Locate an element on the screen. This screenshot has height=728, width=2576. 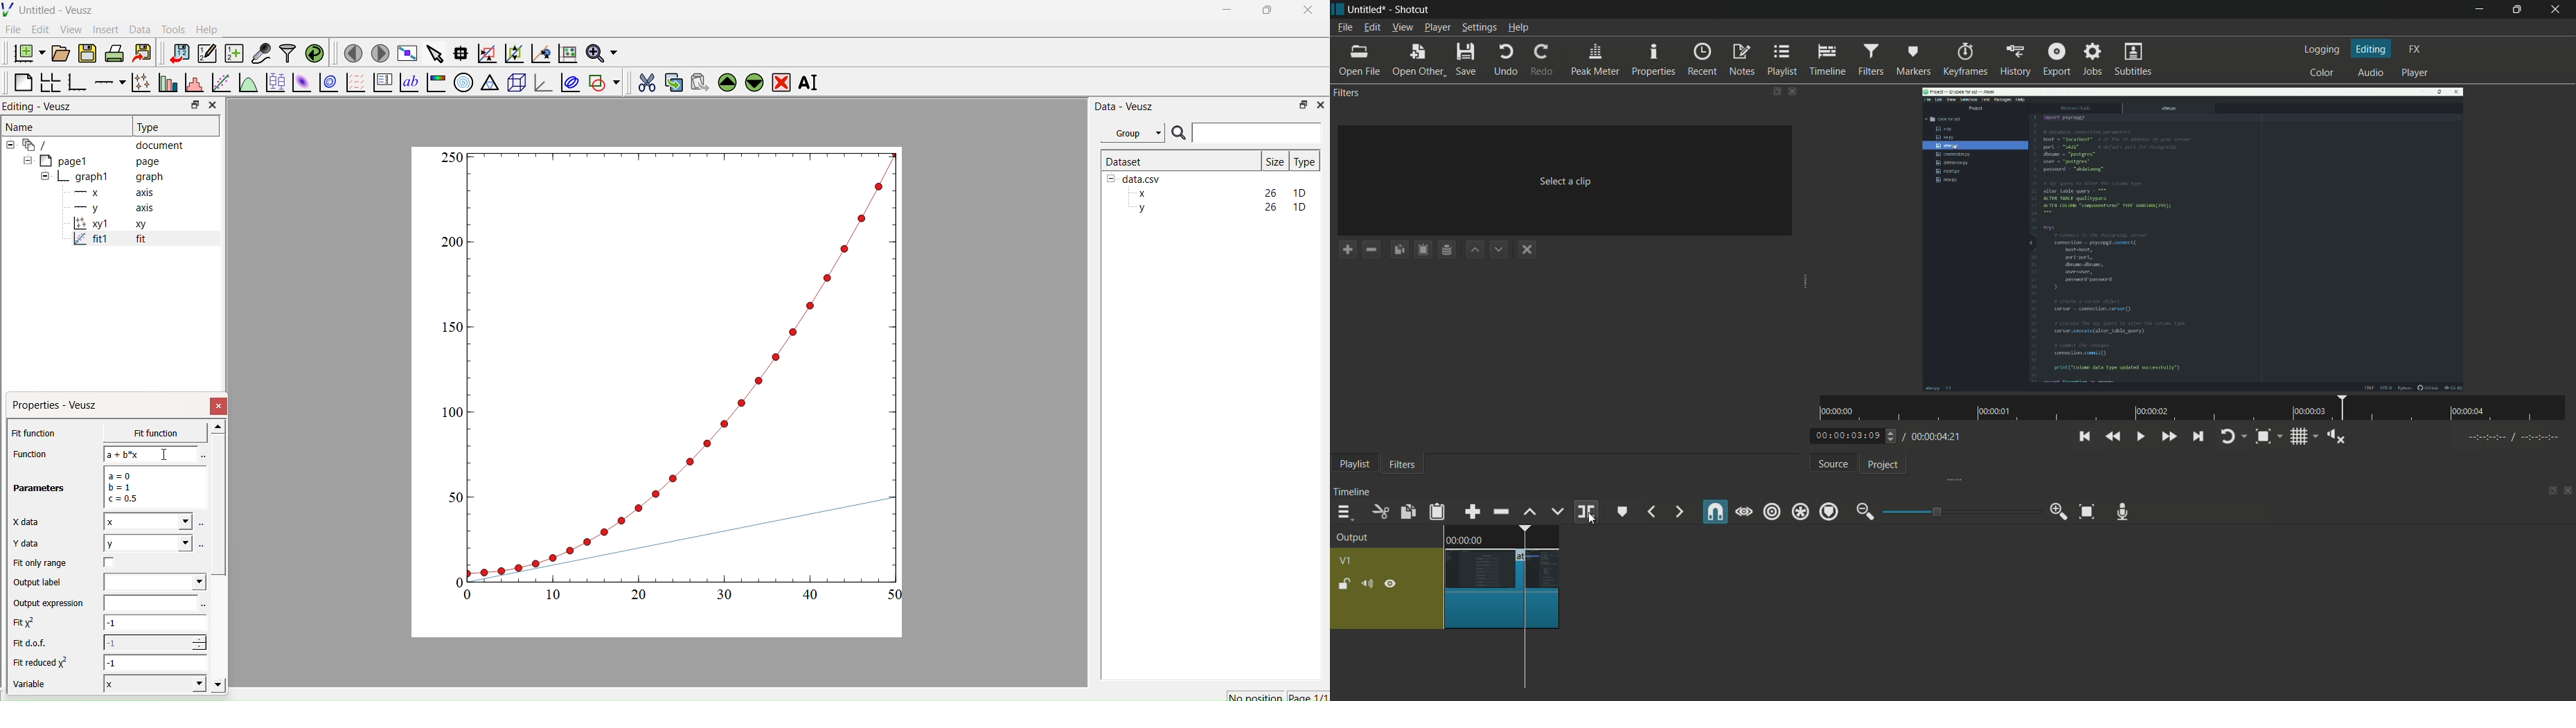
Paste is located at coordinates (698, 80).